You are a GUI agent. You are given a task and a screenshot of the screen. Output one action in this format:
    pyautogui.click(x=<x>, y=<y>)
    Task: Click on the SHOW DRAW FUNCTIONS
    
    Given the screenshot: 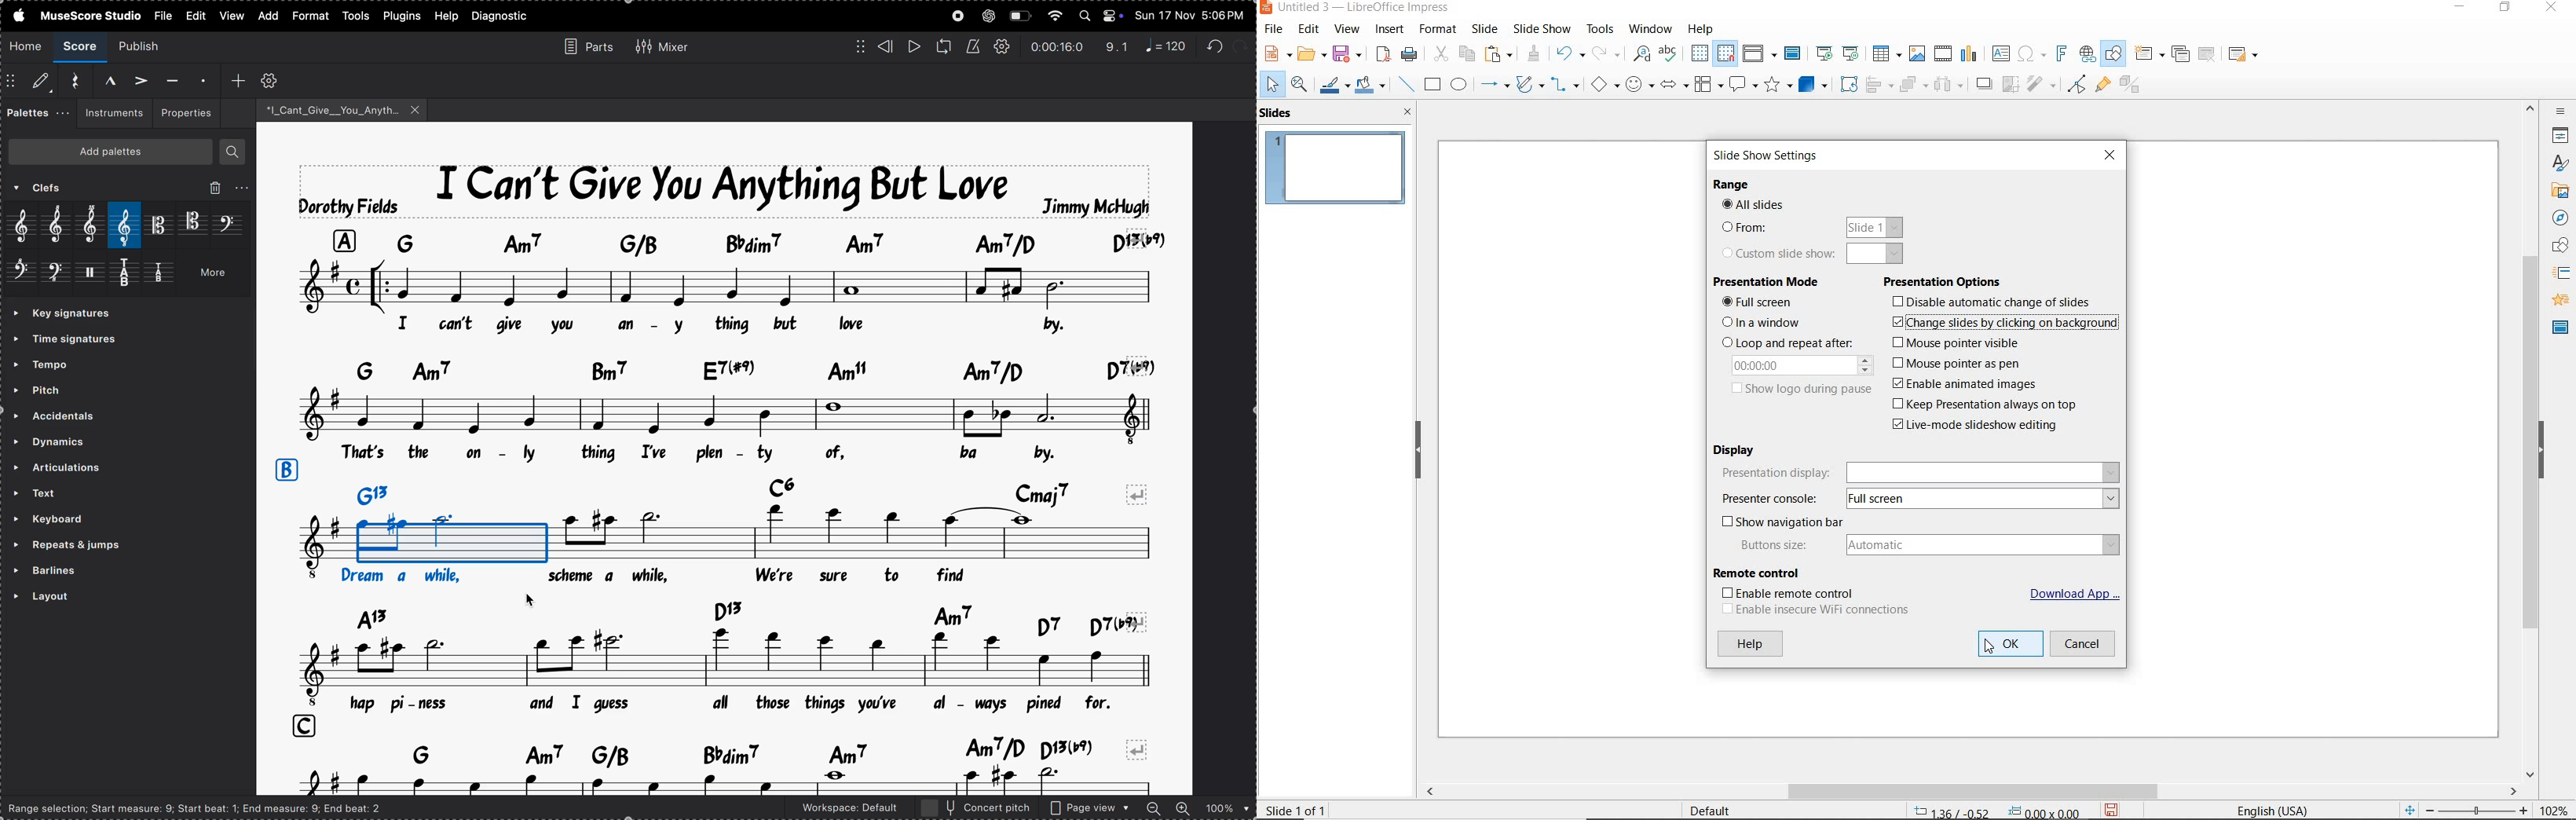 What is the action you would take?
    pyautogui.click(x=2114, y=52)
    